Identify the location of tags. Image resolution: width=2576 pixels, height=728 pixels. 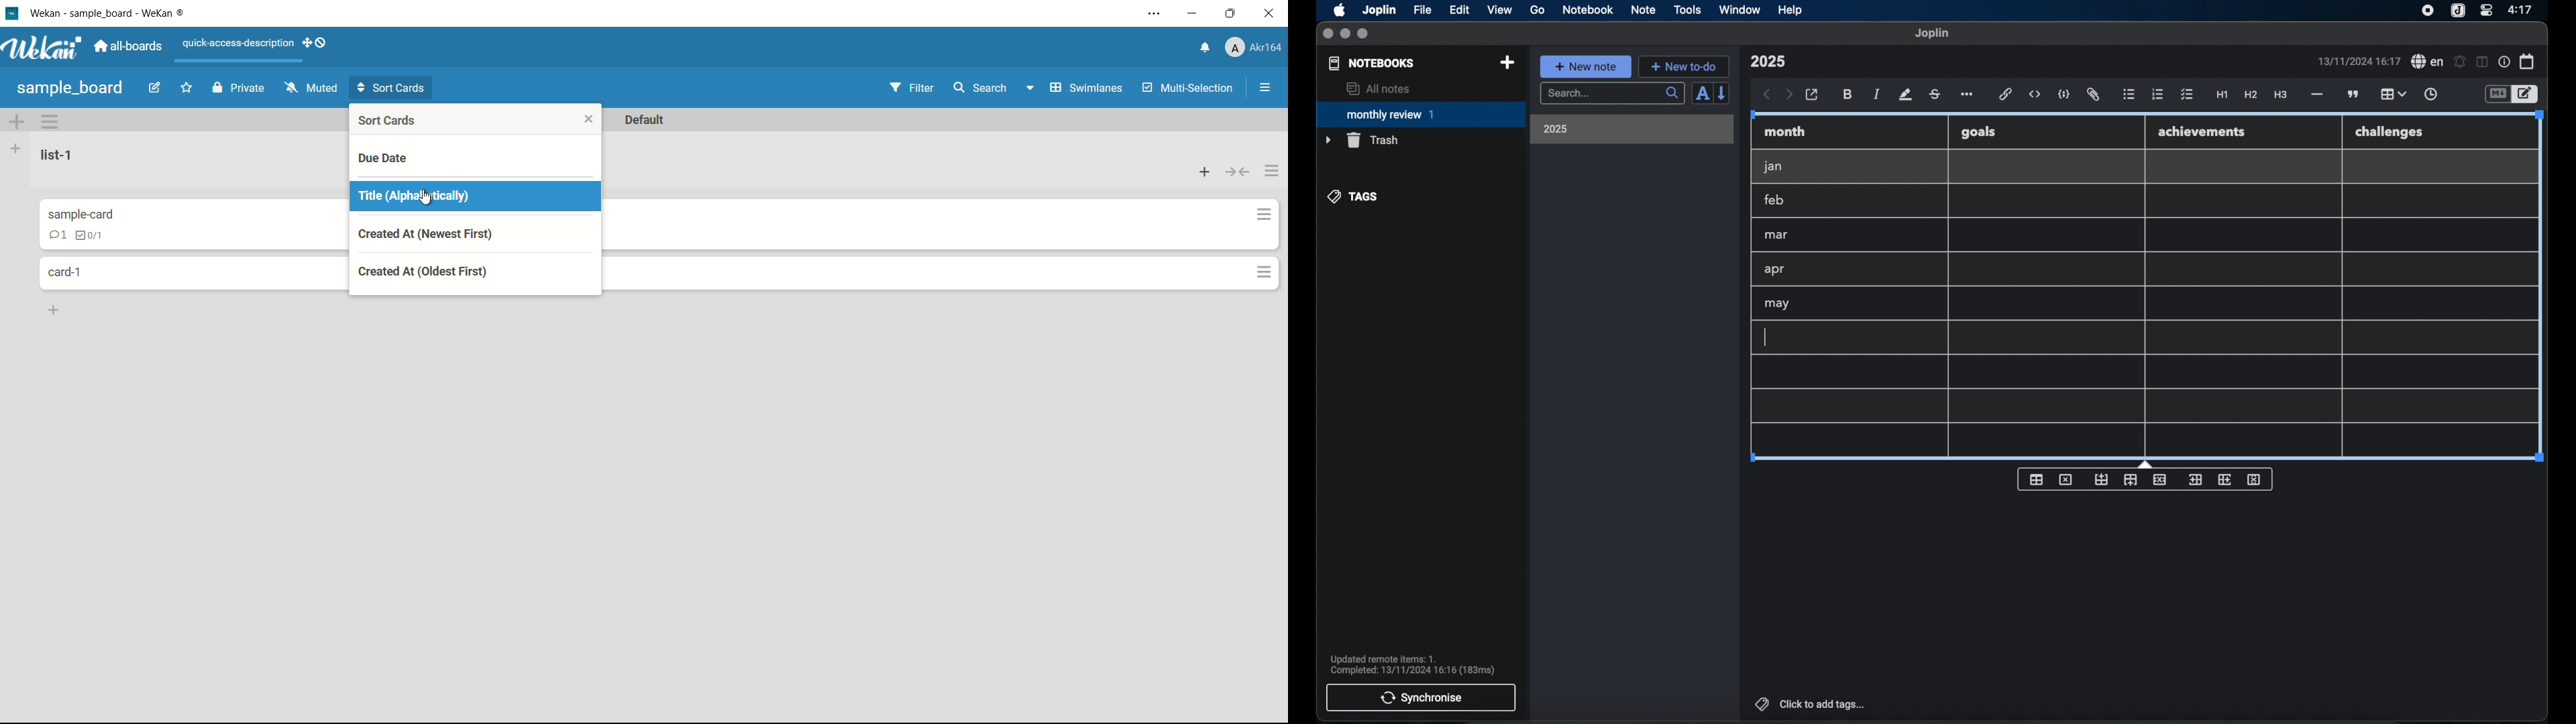
(1354, 196).